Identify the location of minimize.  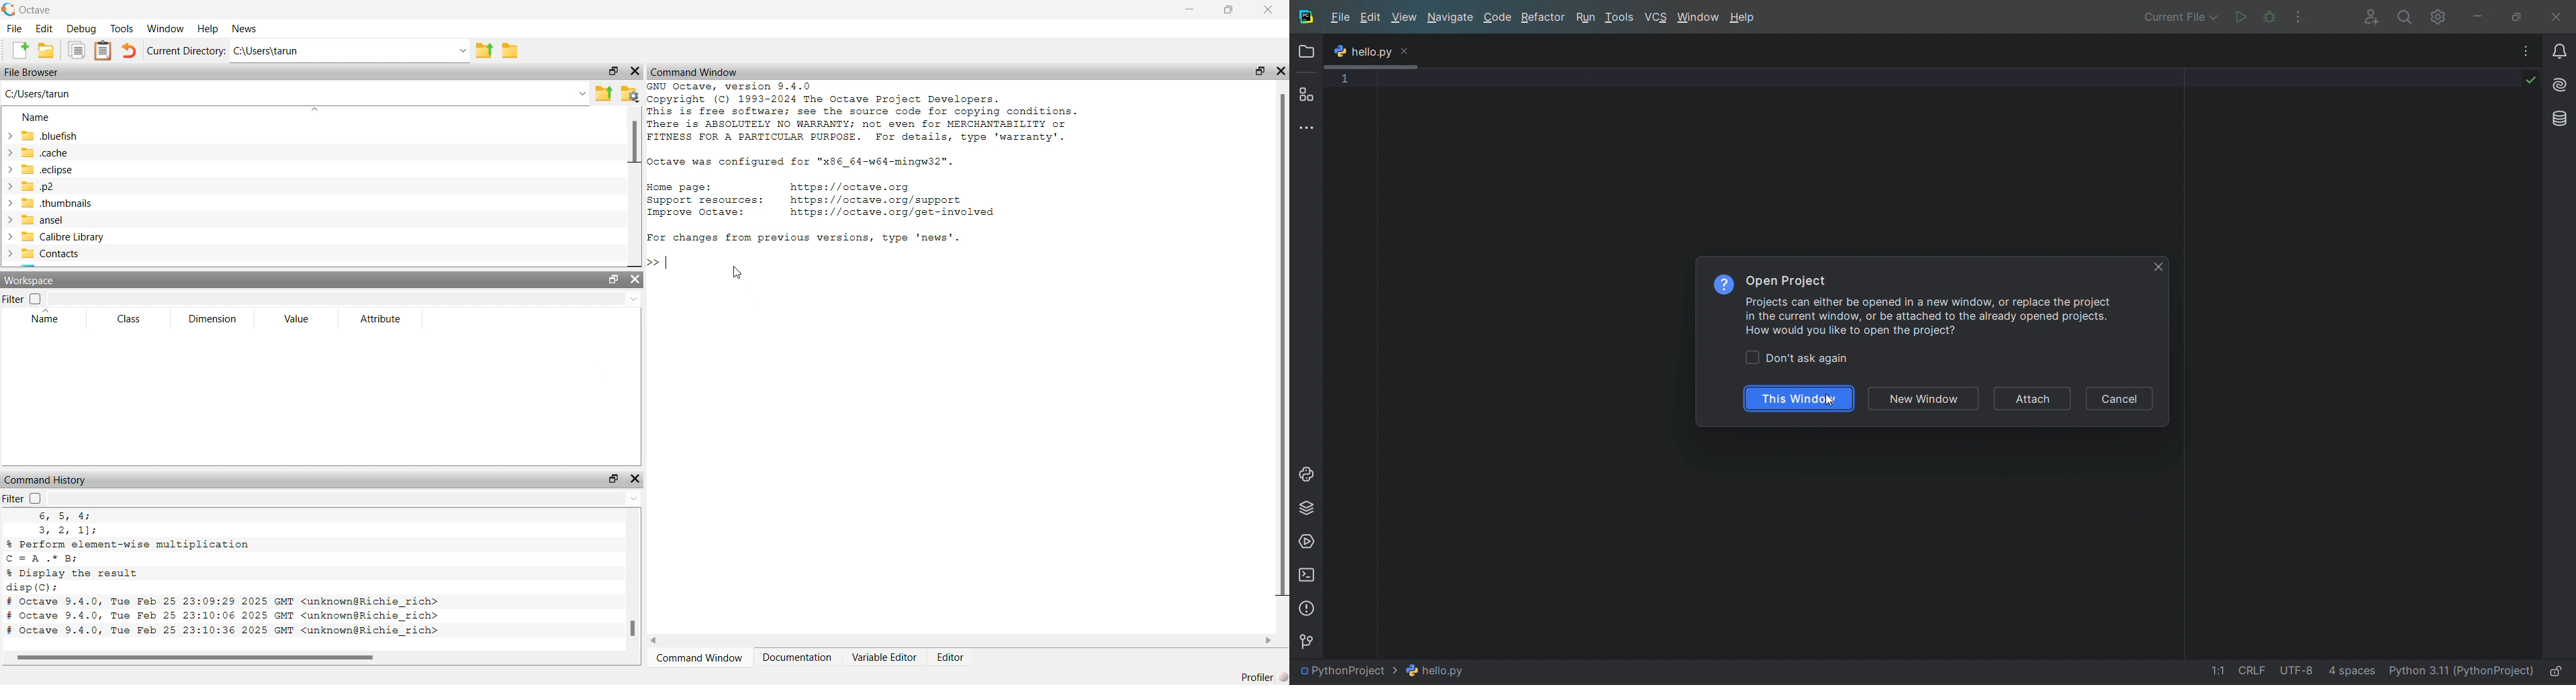
(1189, 11).